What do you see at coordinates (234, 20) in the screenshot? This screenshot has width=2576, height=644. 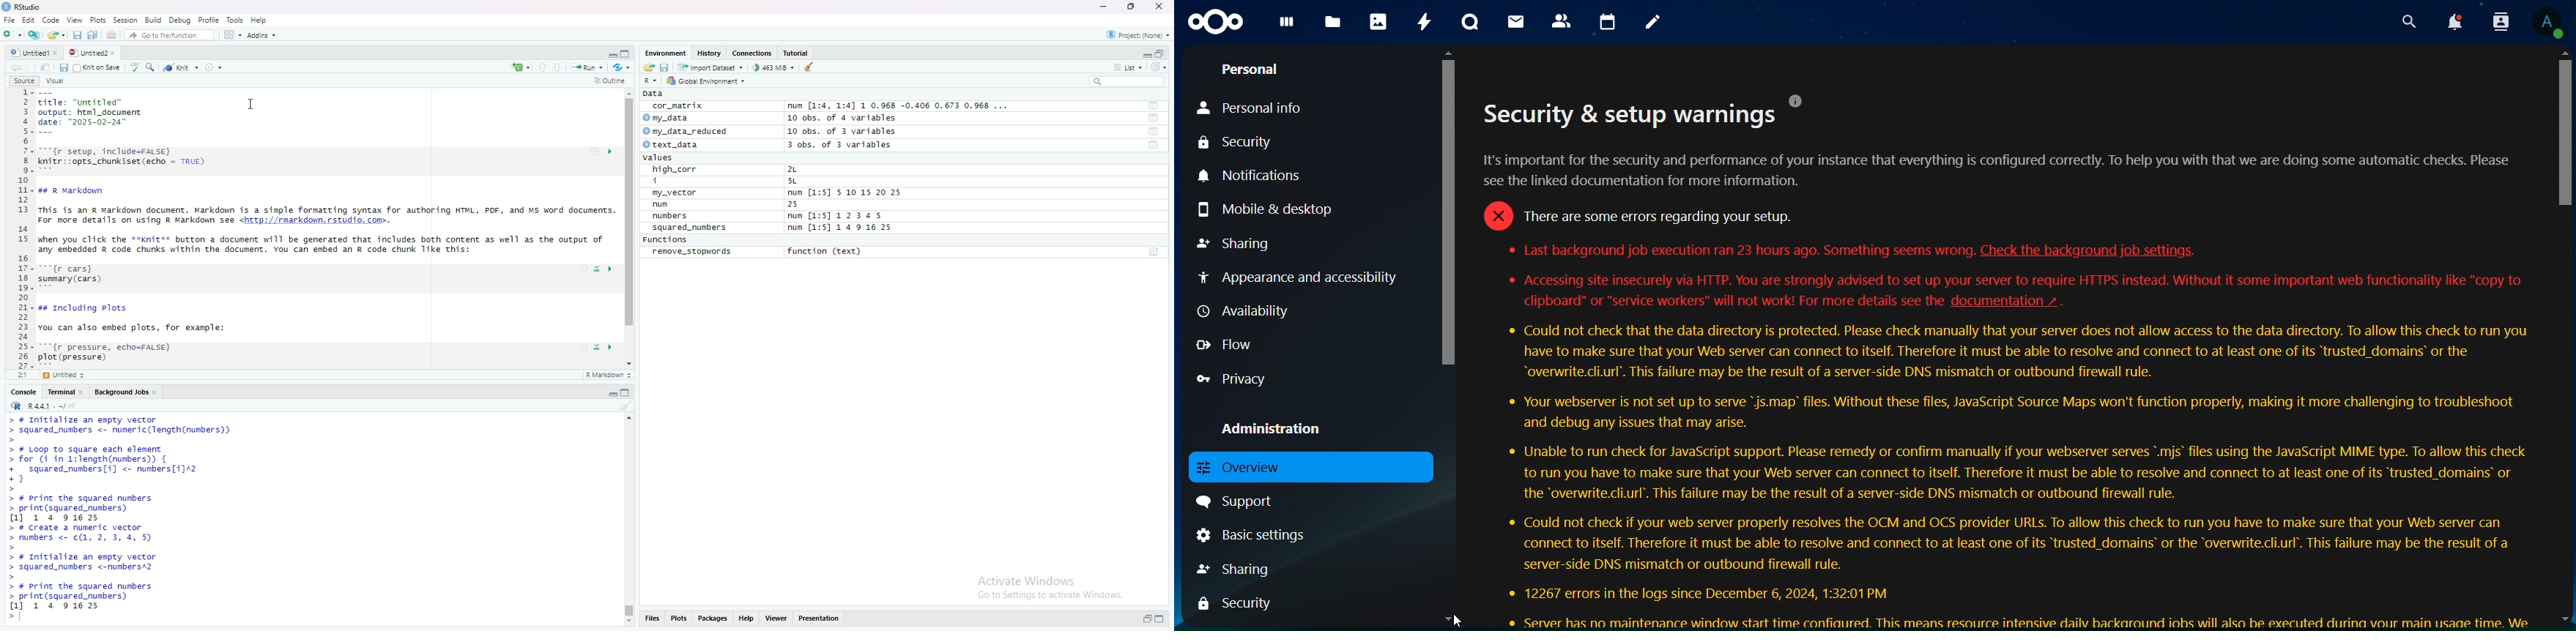 I see `Tools` at bounding box center [234, 20].